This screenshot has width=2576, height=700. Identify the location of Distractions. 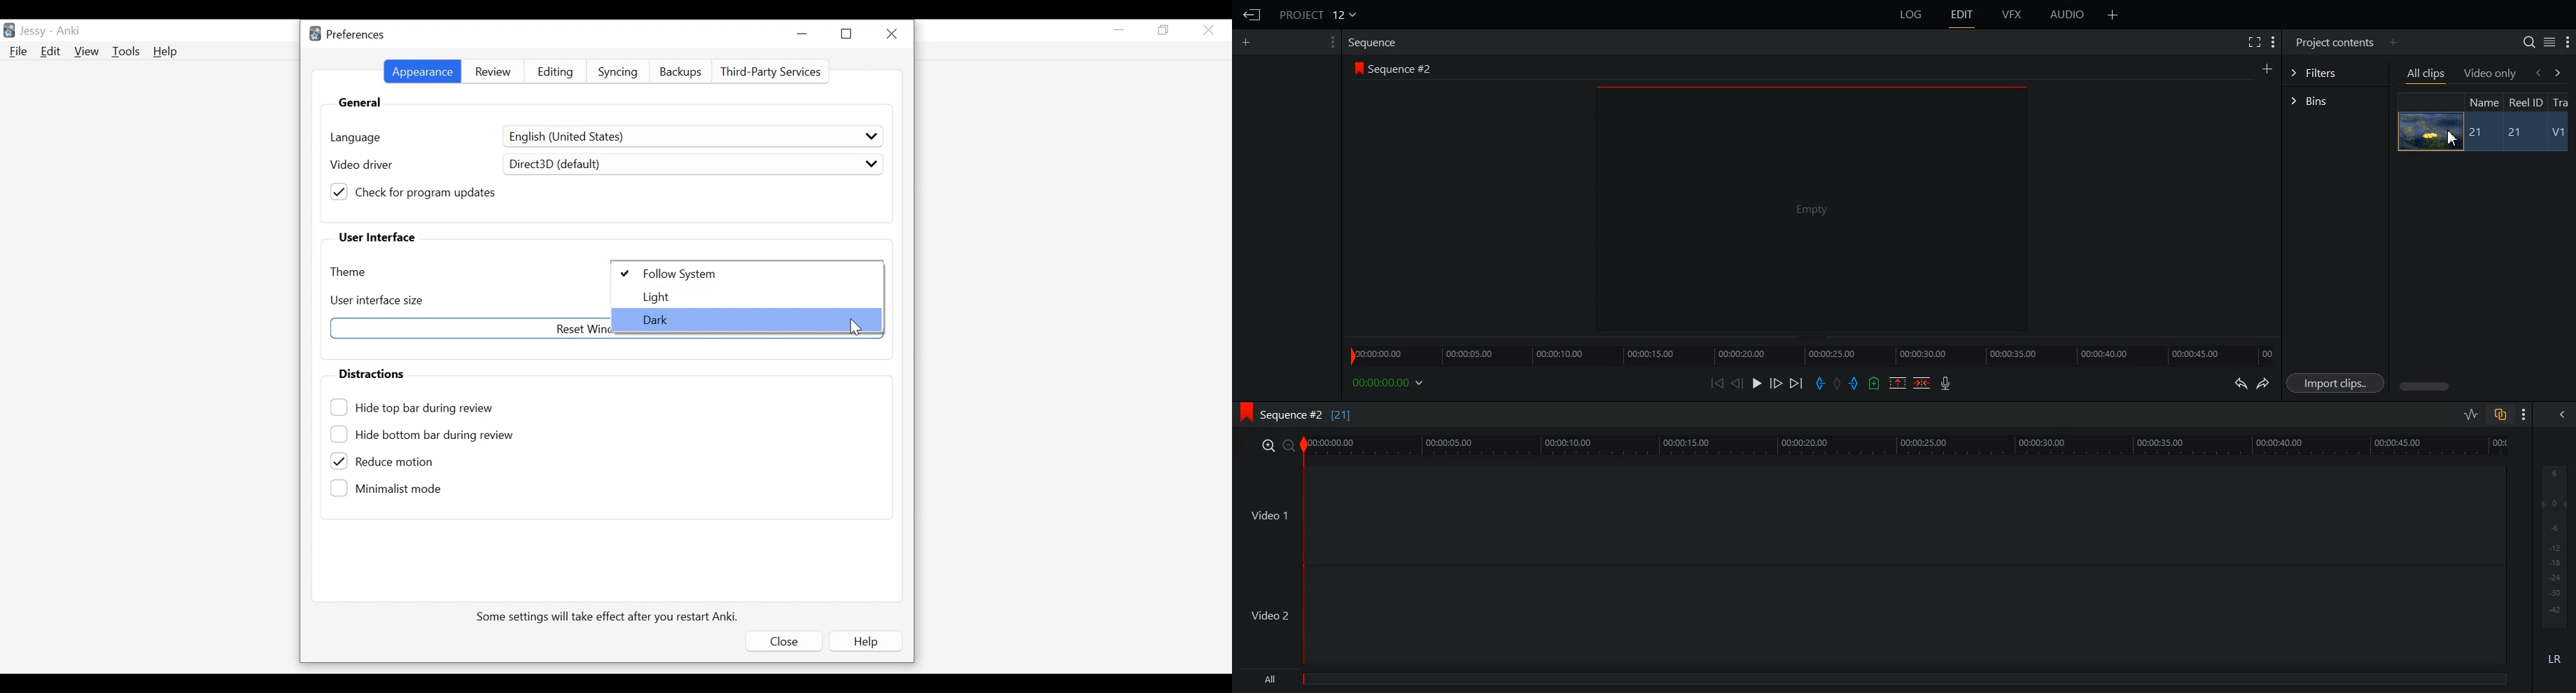
(372, 373).